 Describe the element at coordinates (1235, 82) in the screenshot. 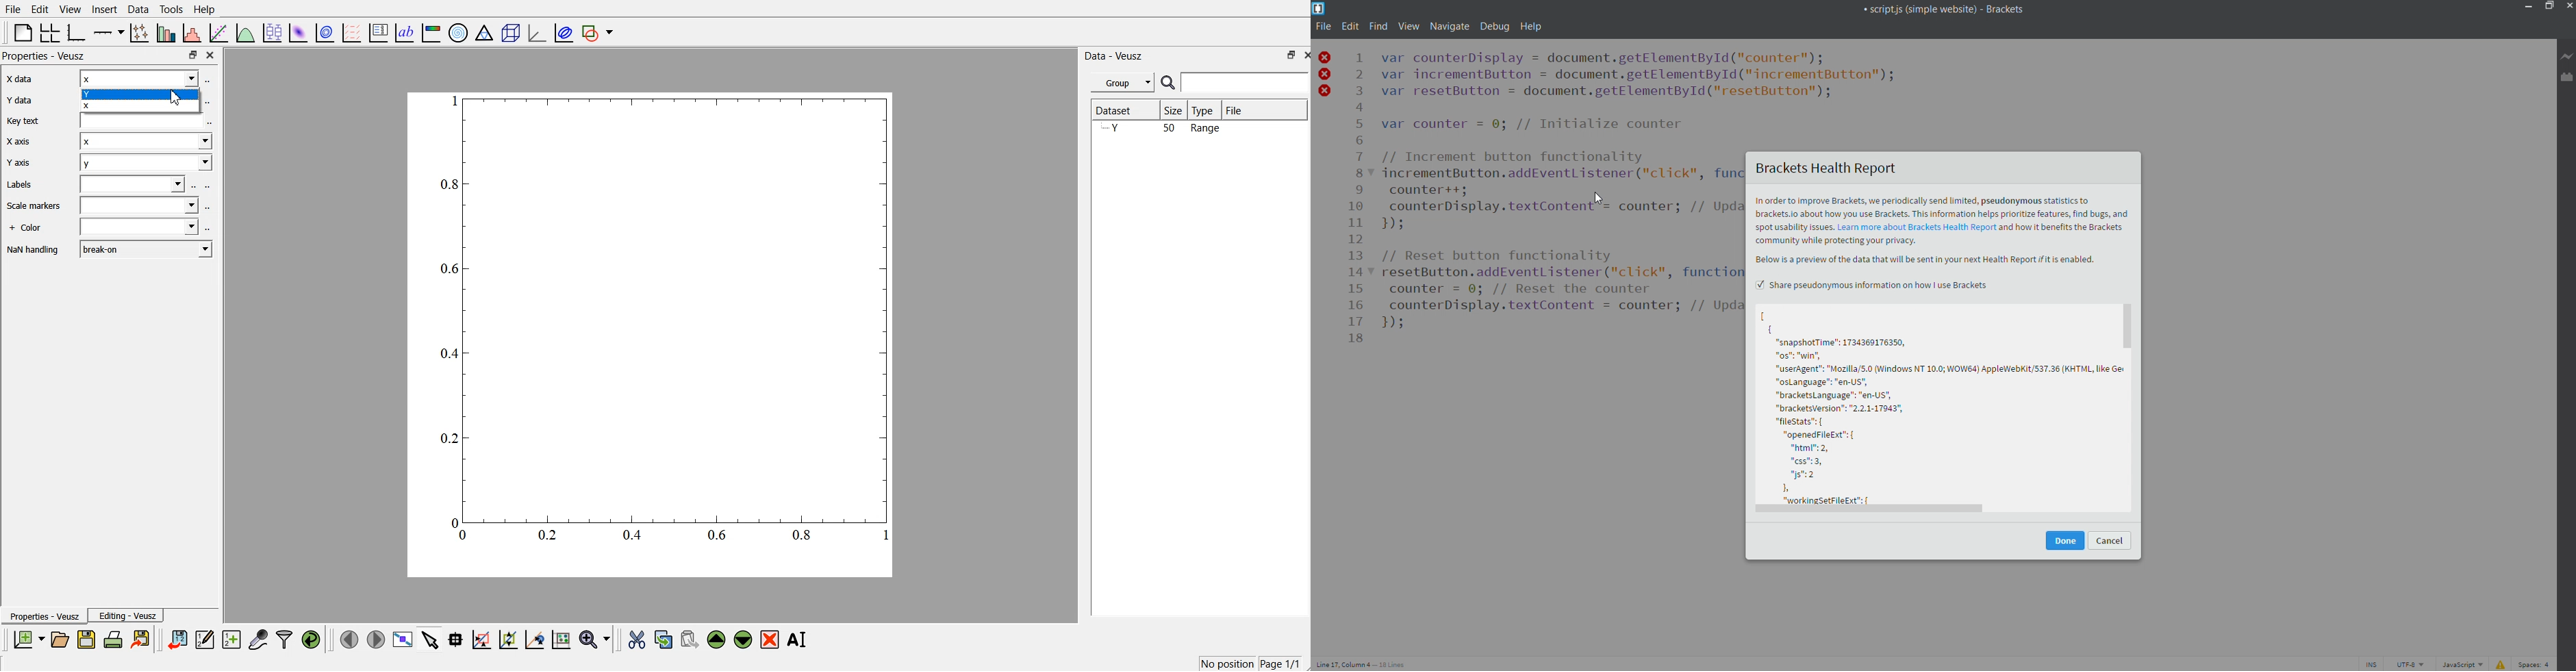

I see `search bar` at that location.